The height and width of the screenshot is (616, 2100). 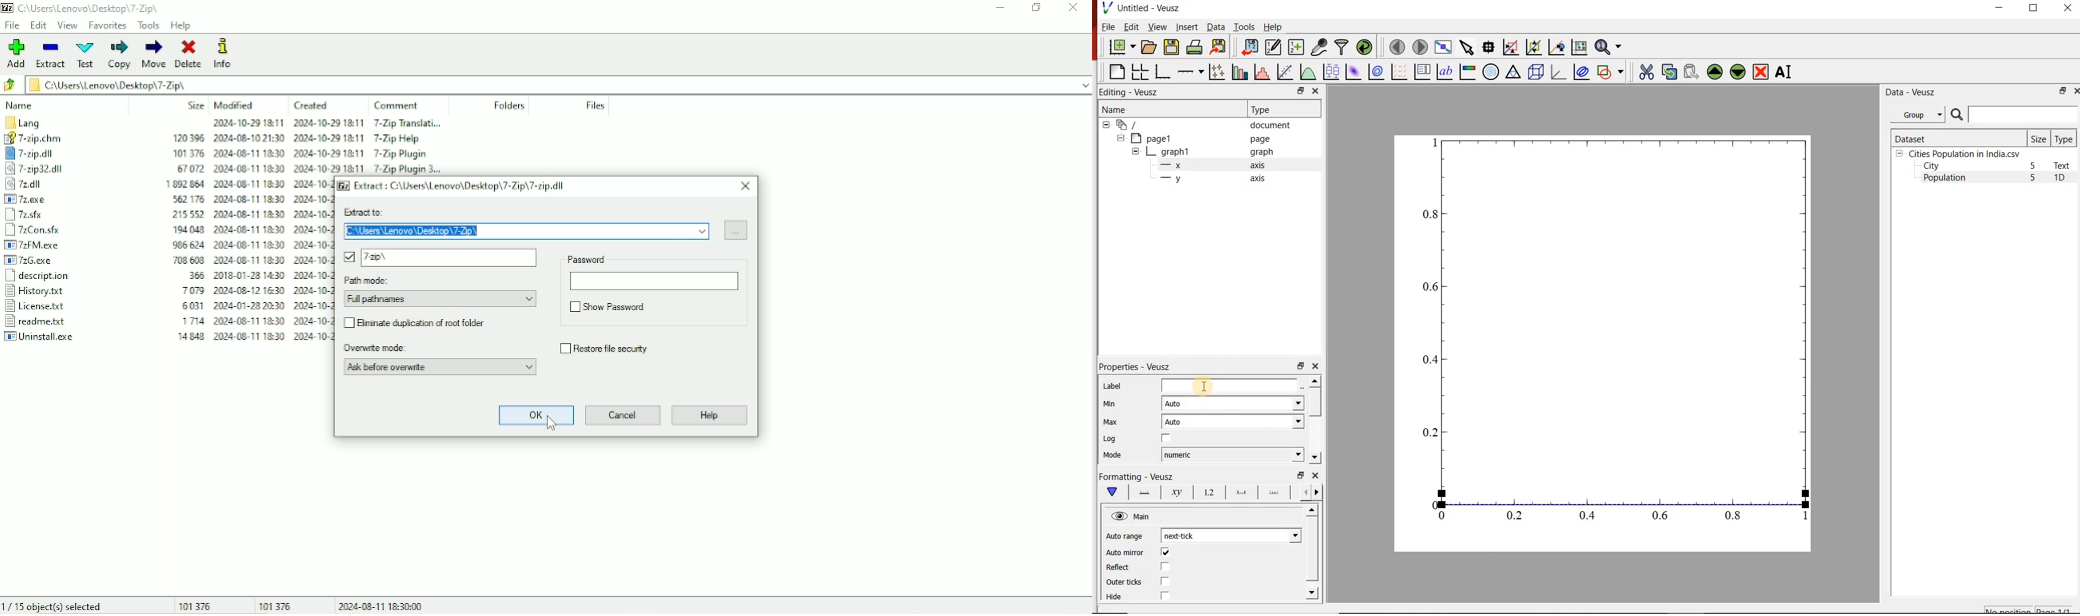 What do you see at coordinates (2075, 91) in the screenshot?
I see `close` at bounding box center [2075, 91].